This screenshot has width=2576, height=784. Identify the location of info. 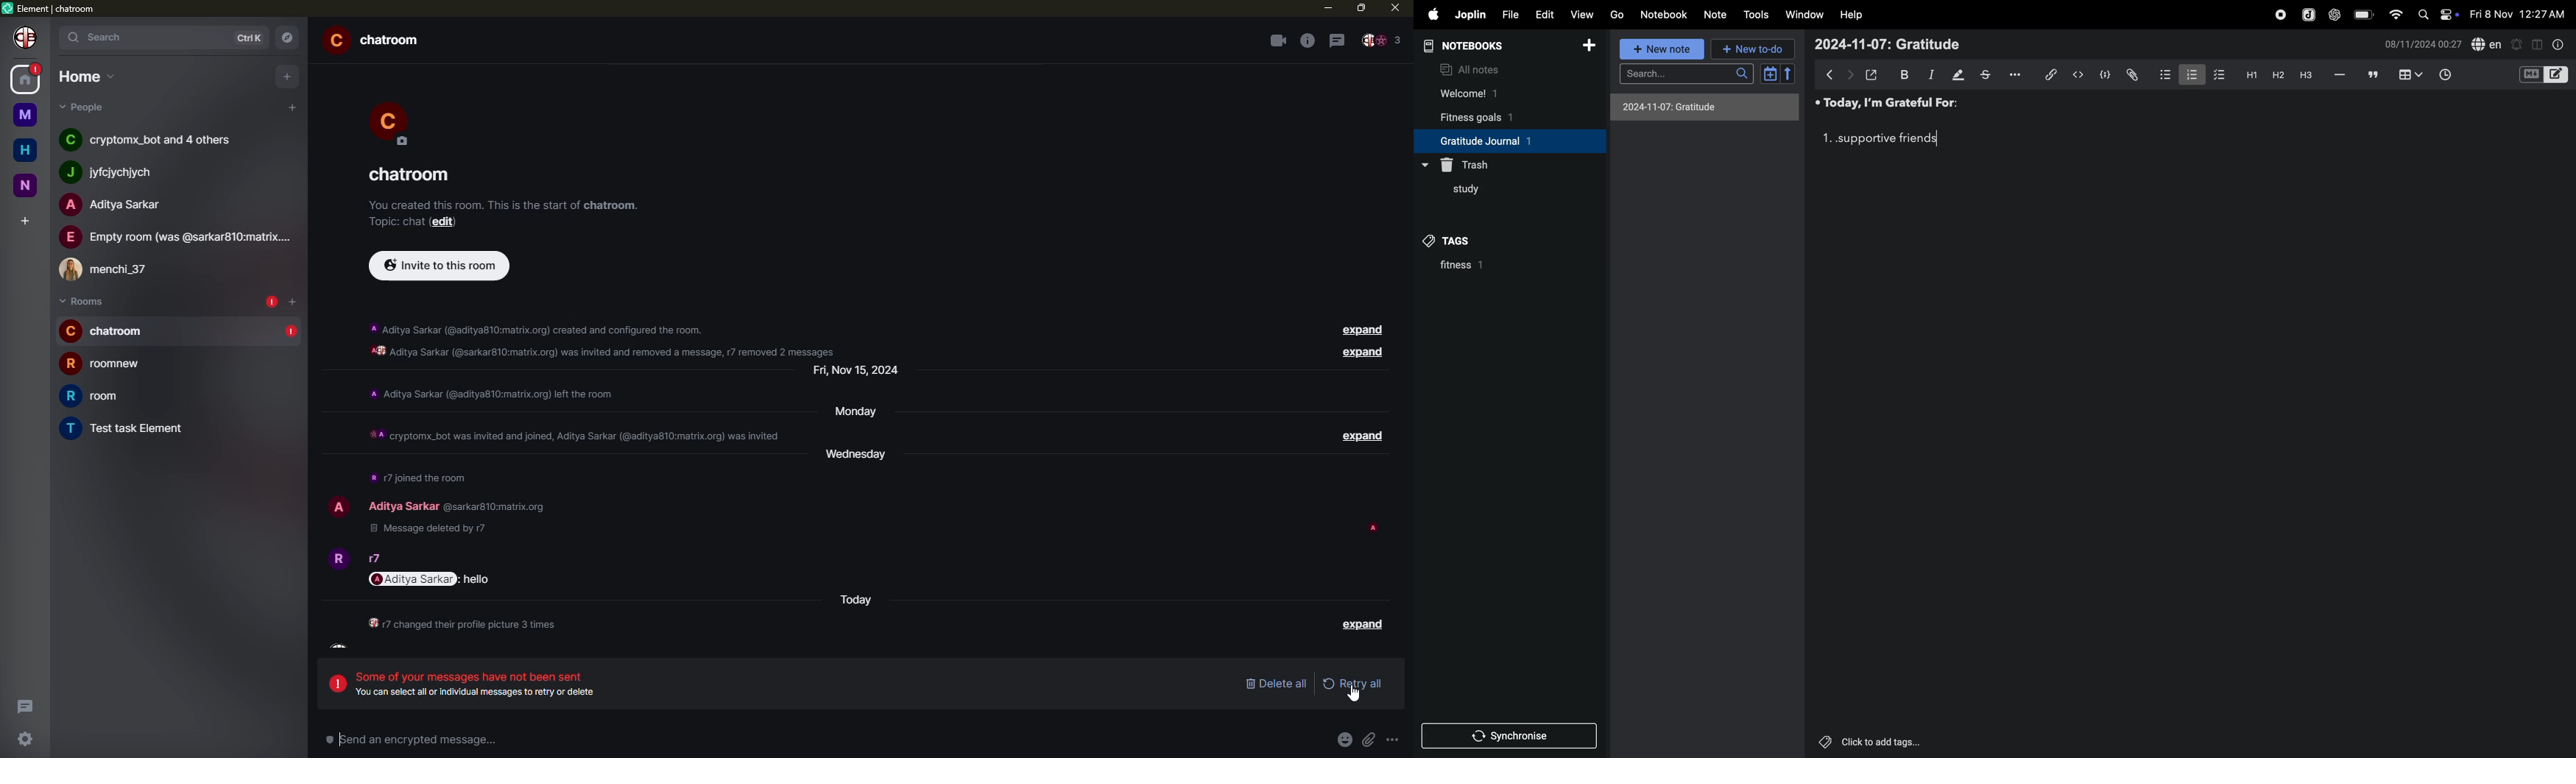
(2559, 46).